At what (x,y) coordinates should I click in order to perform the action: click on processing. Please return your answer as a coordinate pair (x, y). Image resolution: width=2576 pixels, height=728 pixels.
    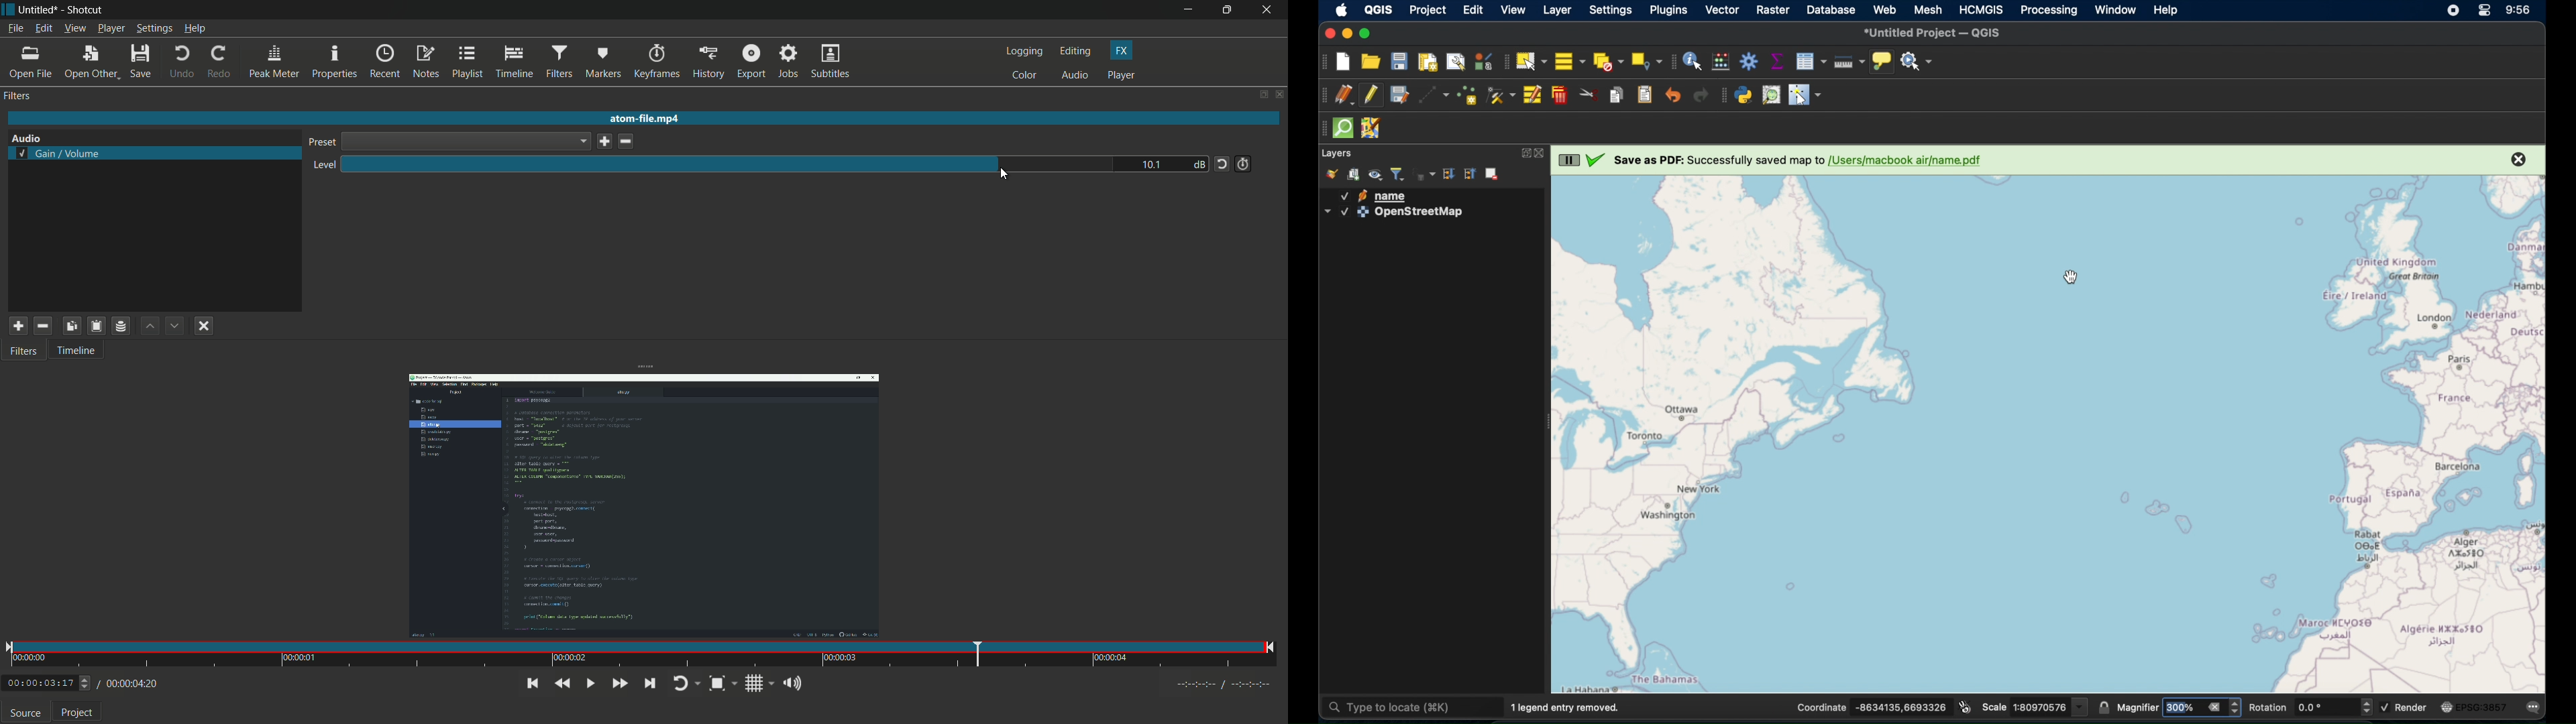
    Looking at the image, I should click on (2049, 11).